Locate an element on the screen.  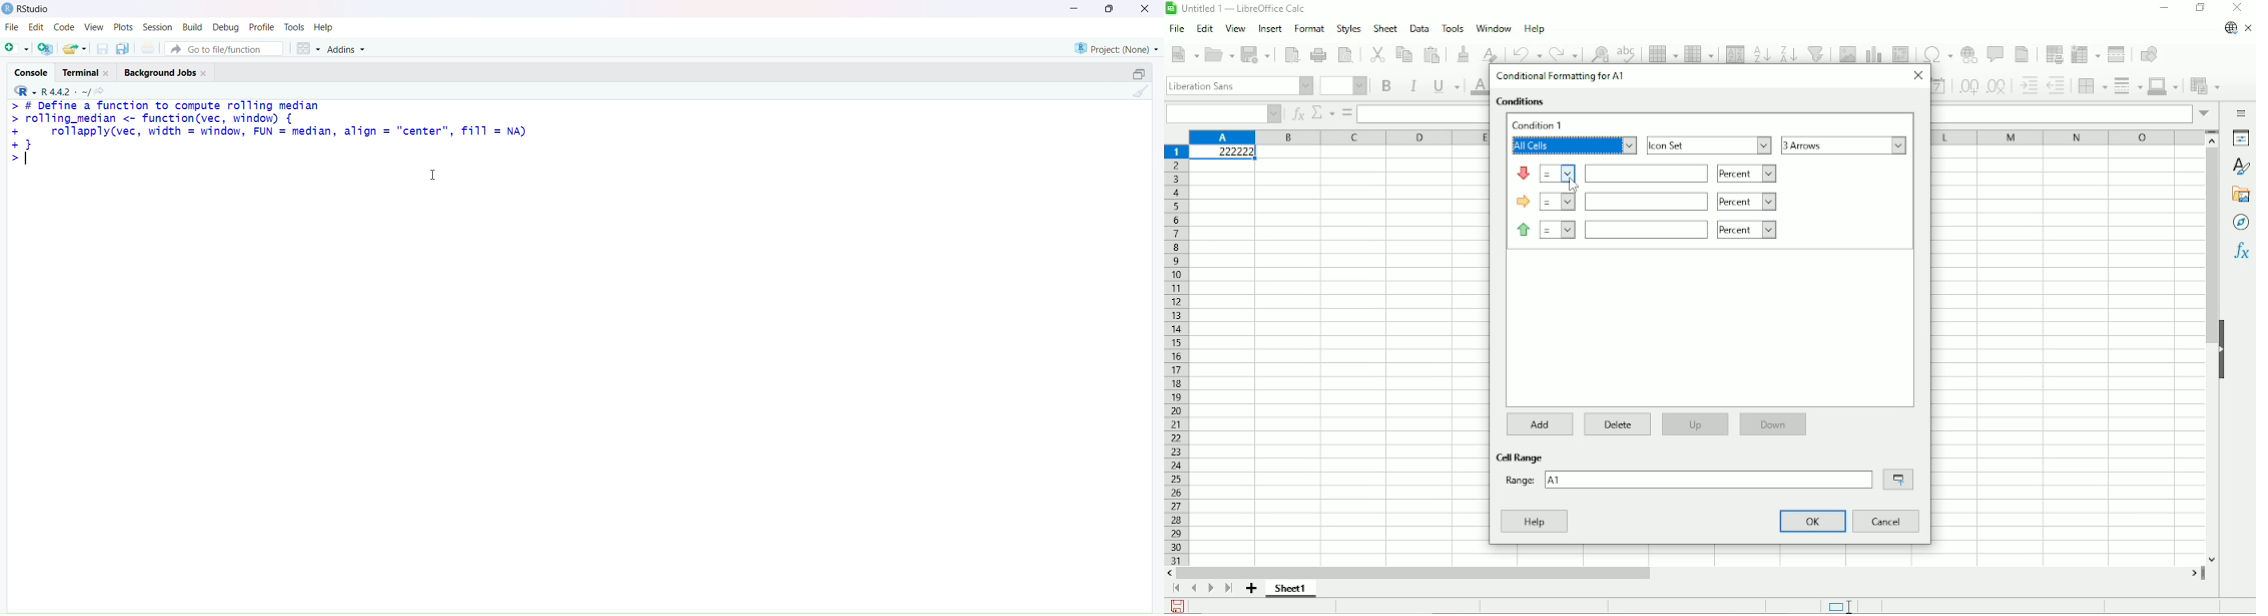
search icon is located at coordinates (100, 90).